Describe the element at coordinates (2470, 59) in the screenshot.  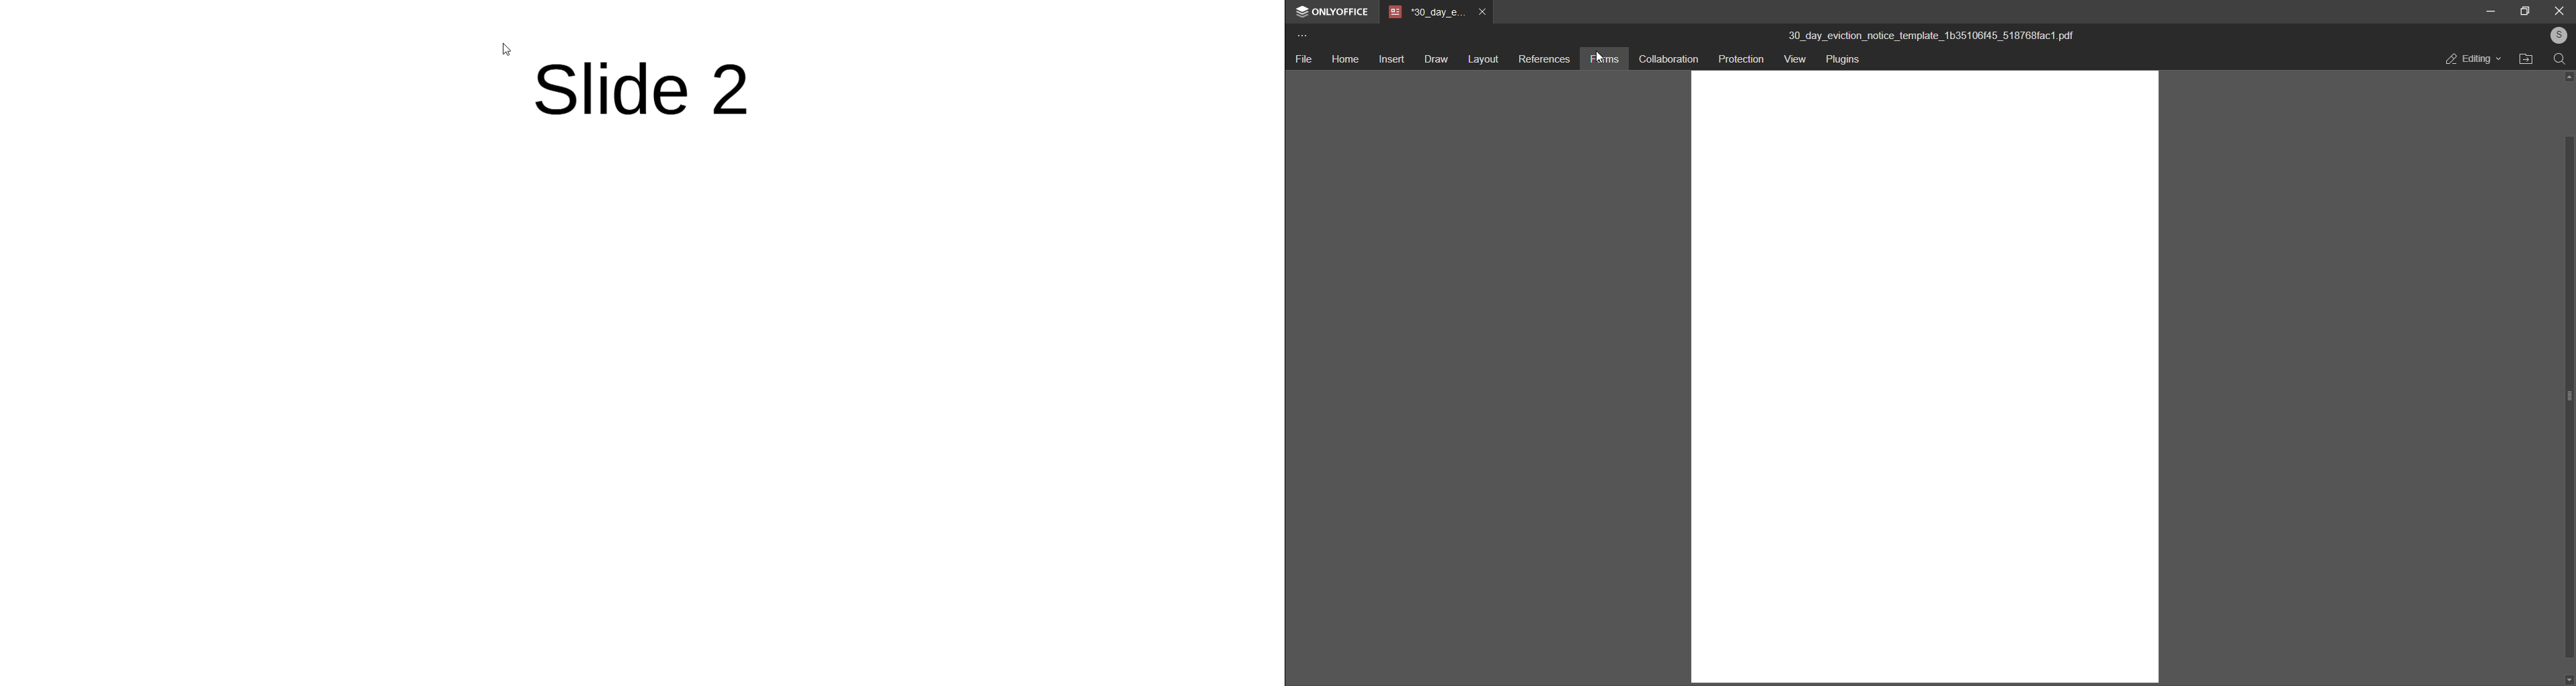
I see `editing` at that location.